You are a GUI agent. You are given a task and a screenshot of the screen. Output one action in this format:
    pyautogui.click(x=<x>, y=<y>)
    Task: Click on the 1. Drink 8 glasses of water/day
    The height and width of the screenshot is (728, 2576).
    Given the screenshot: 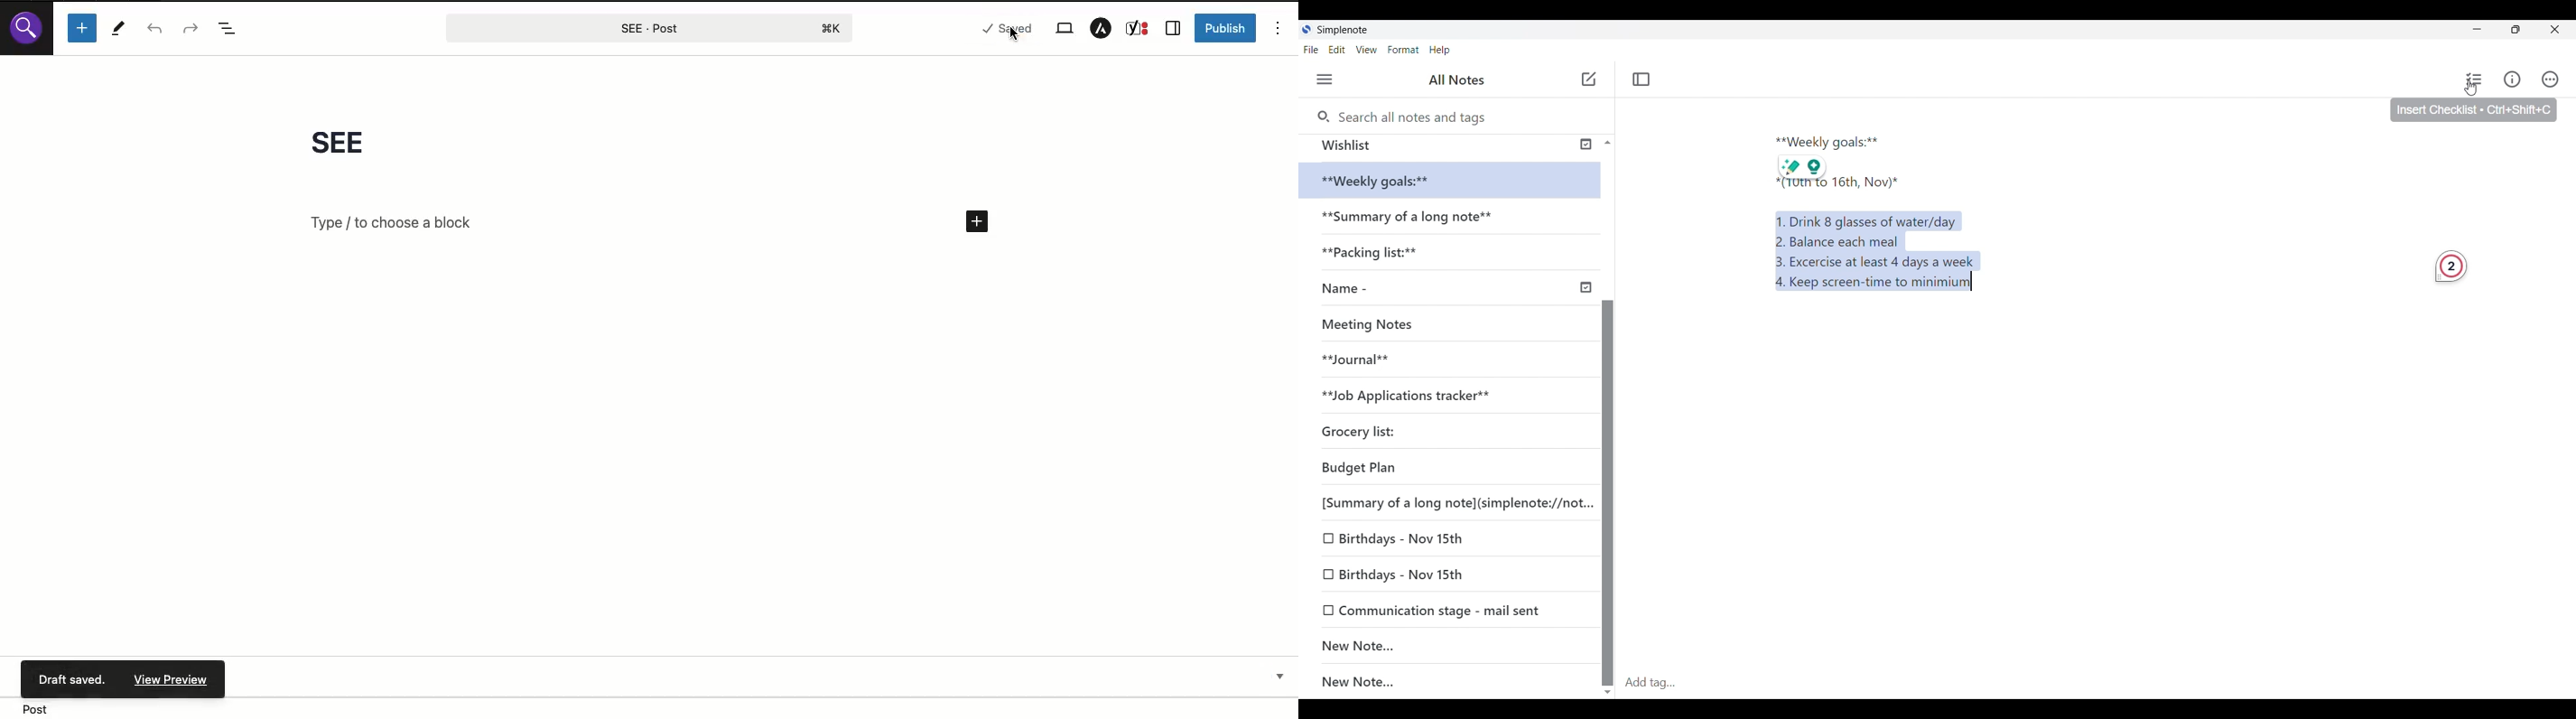 What is the action you would take?
    pyautogui.click(x=1869, y=219)
    